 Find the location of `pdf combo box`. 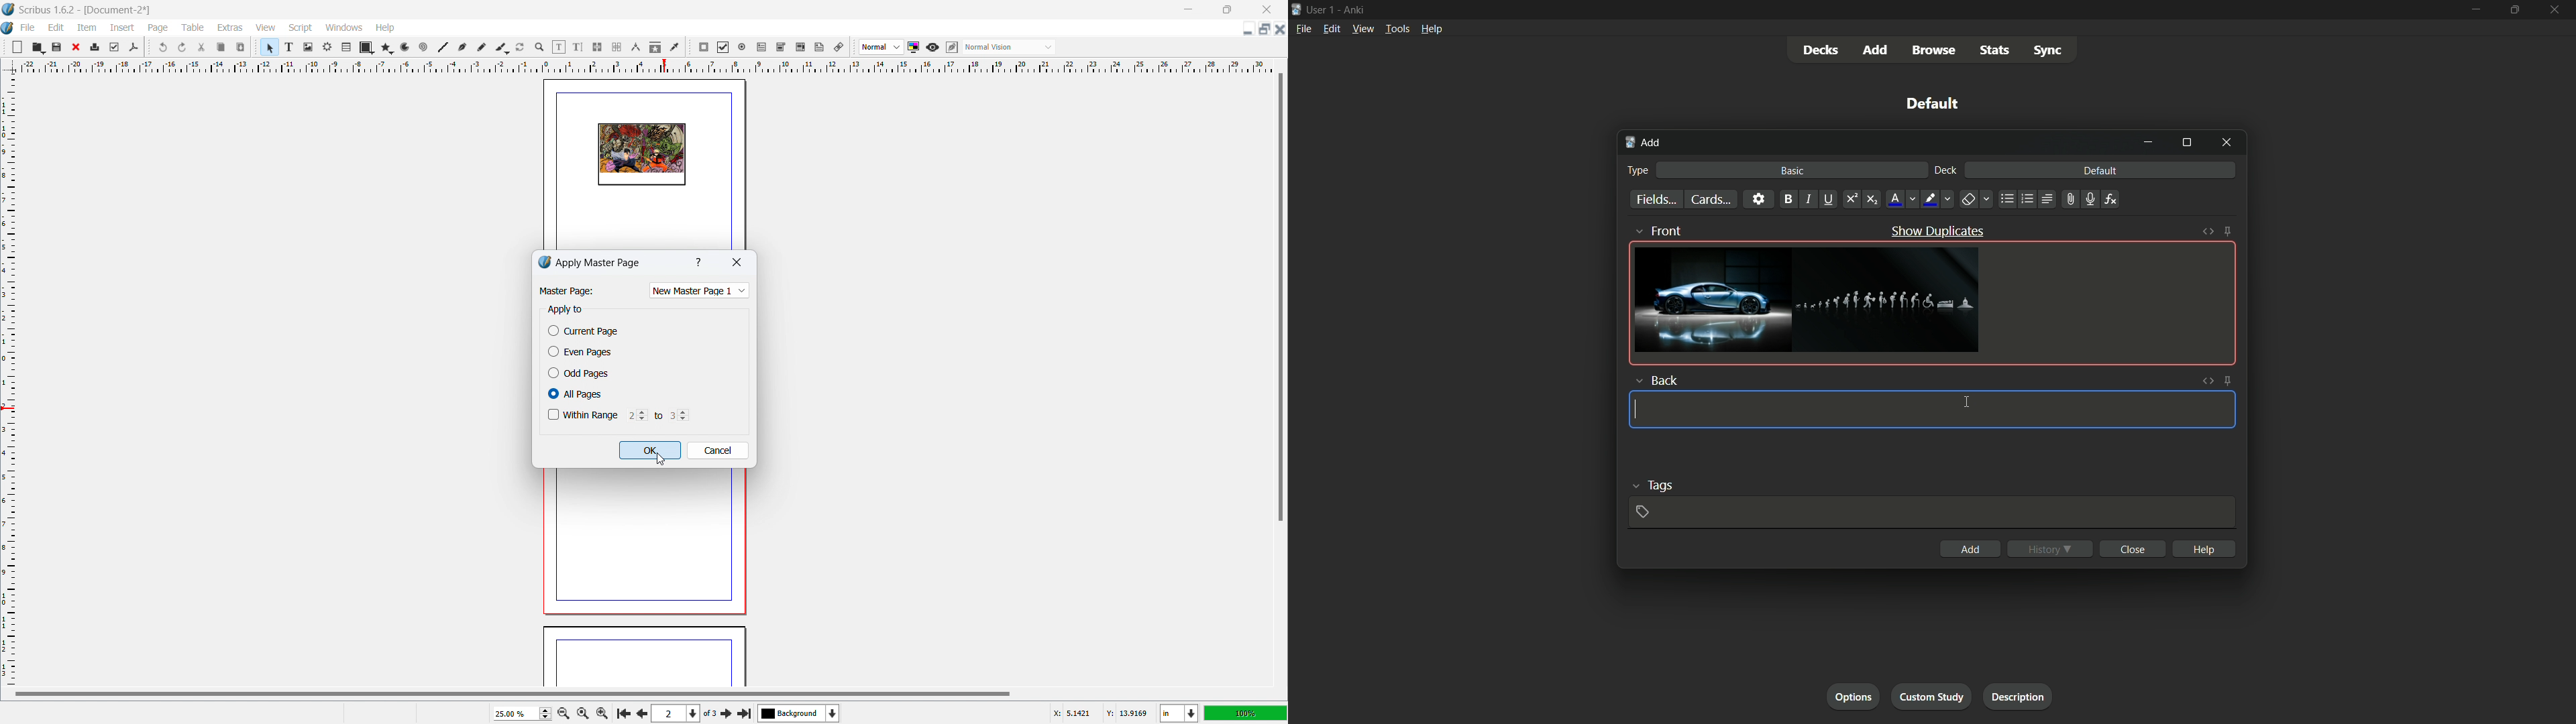

pdf combo box is located at coordinates (780, 47).